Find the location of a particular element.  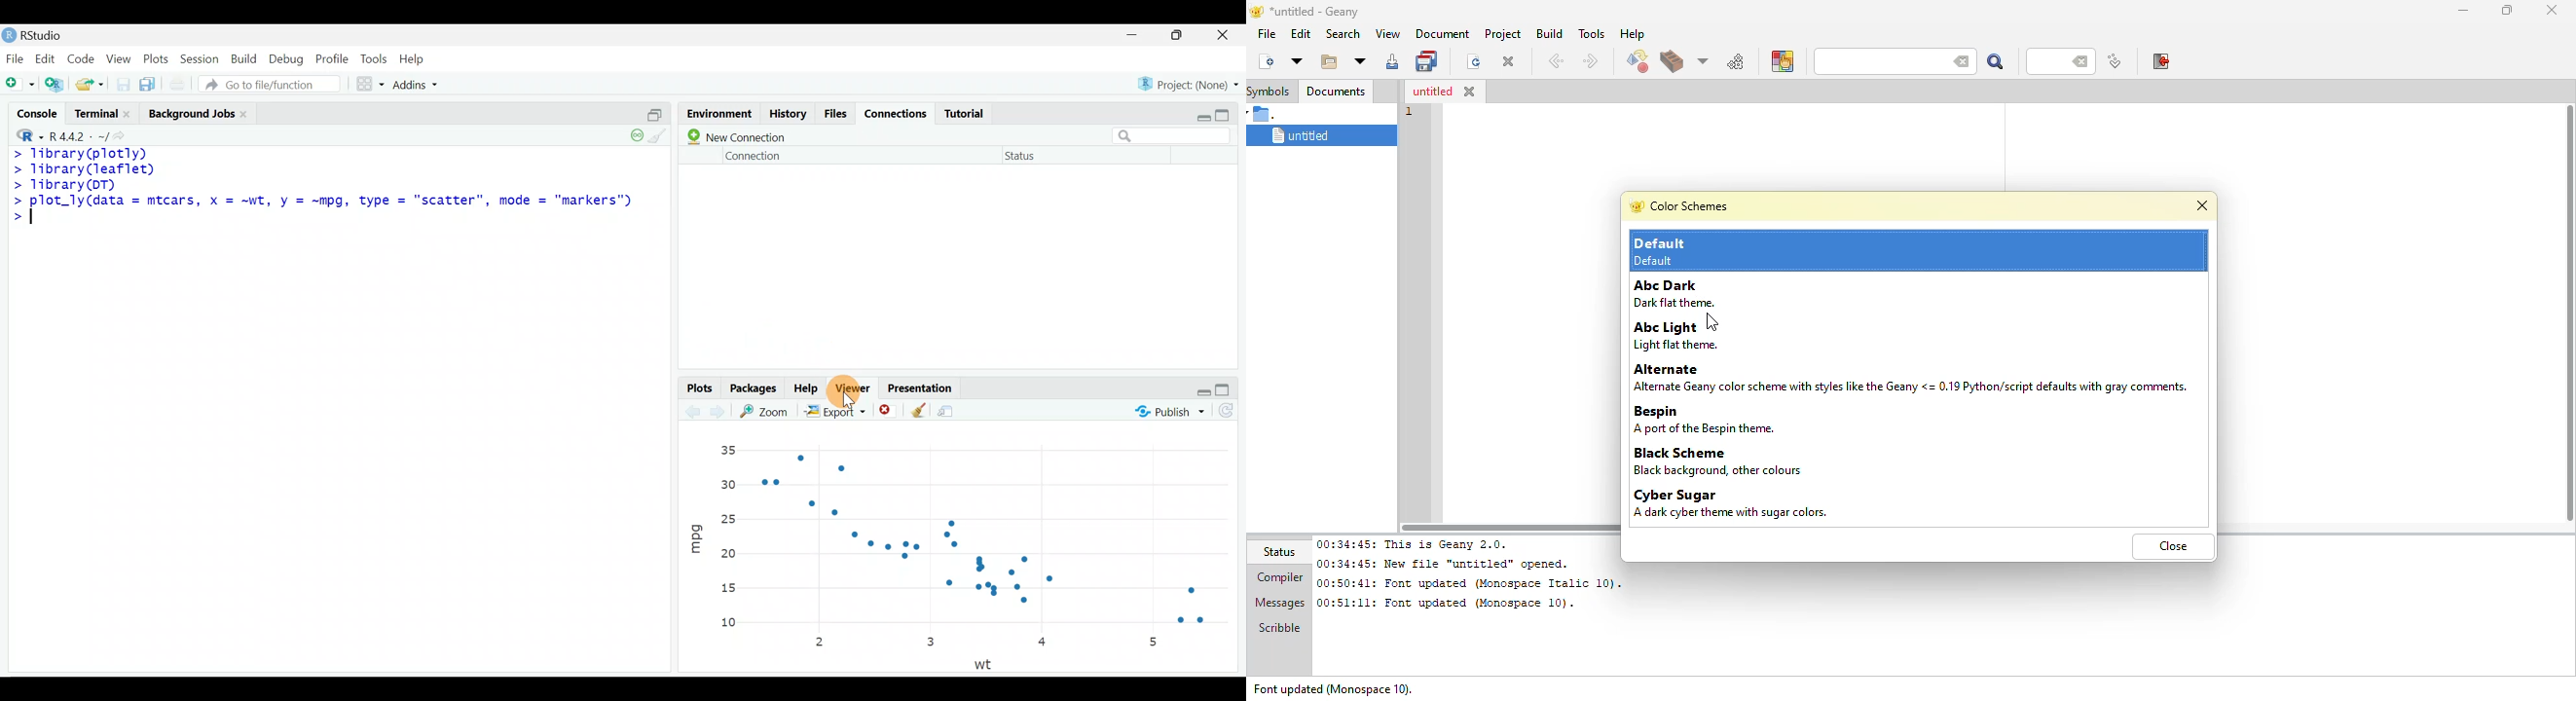

Status is located at coordinates (1027, 155).